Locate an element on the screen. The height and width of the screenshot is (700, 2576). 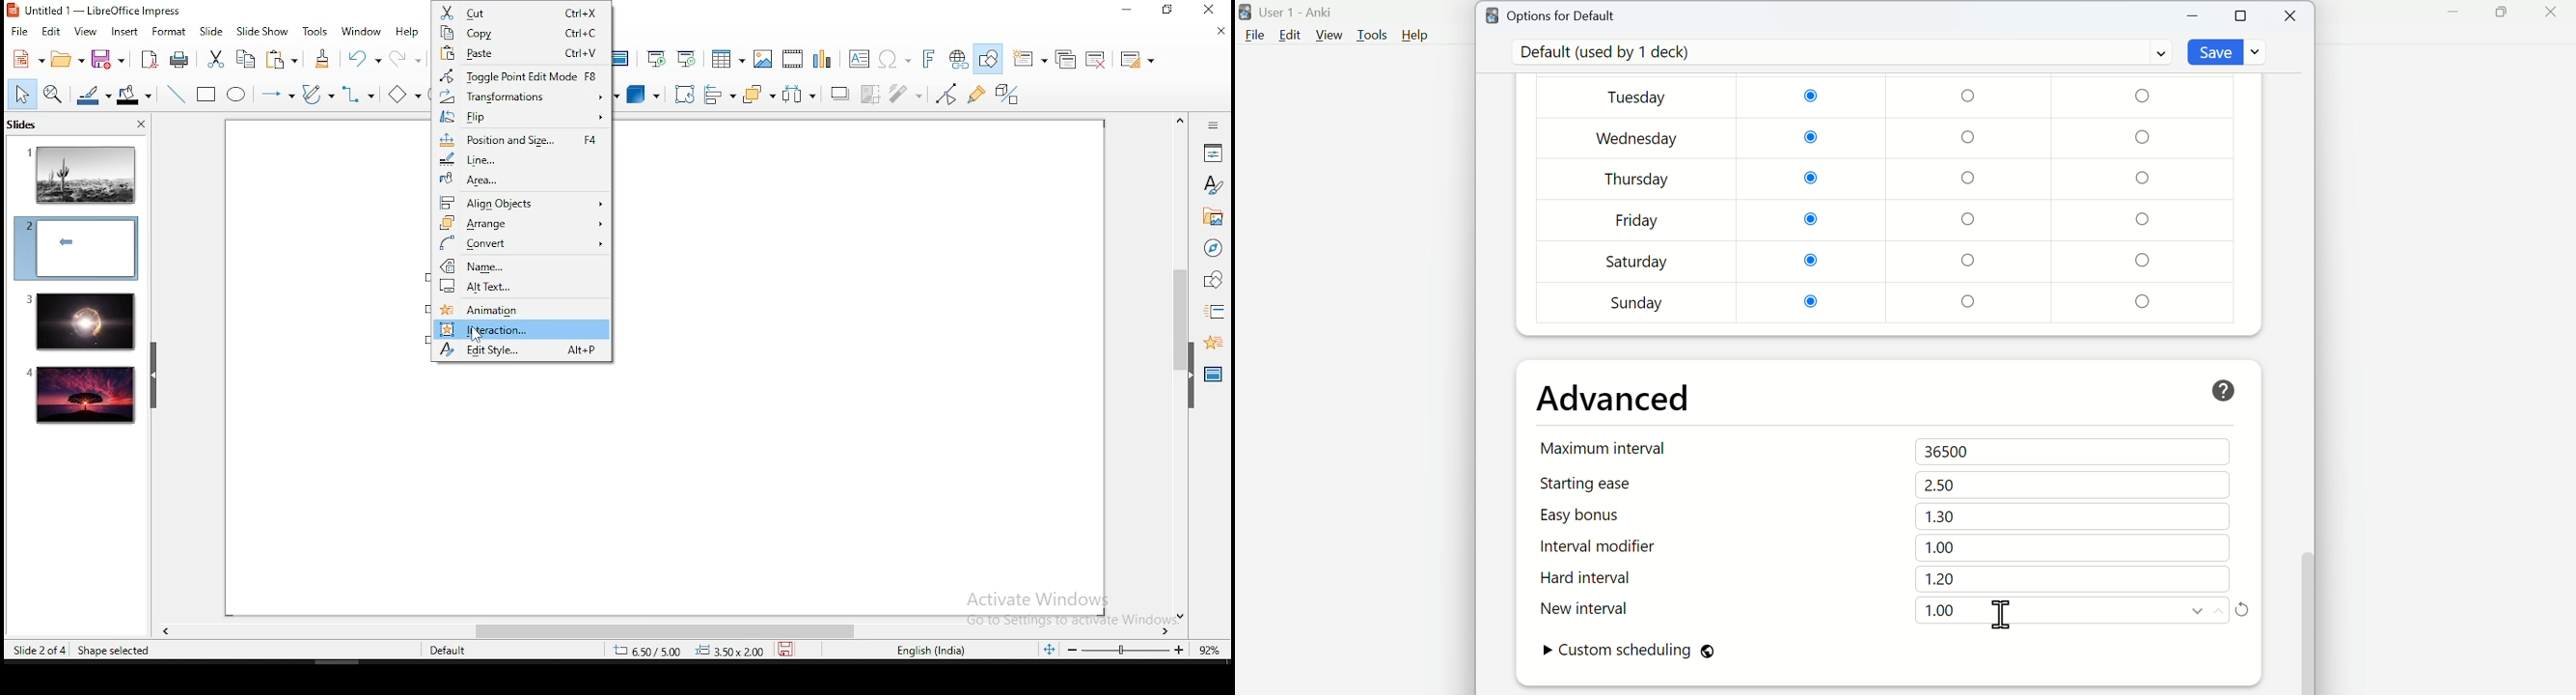
edit is located at coordinates (51, 32).